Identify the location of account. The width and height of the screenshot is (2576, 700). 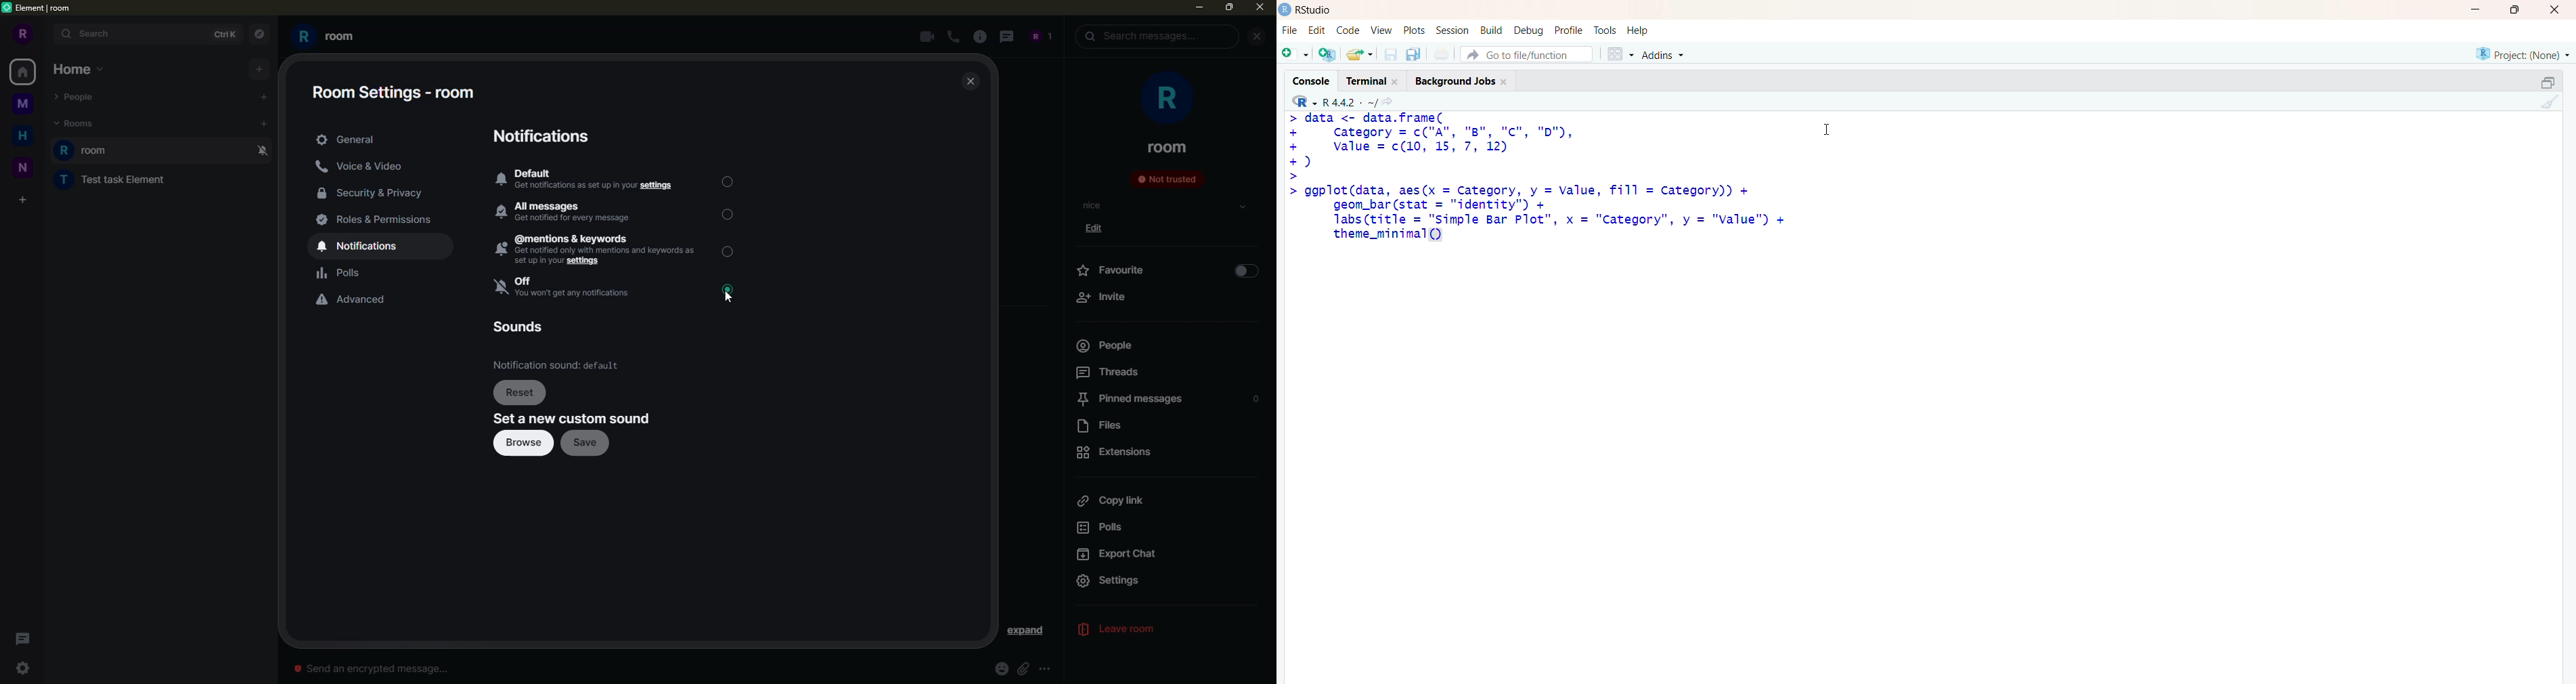
(1041, 37).